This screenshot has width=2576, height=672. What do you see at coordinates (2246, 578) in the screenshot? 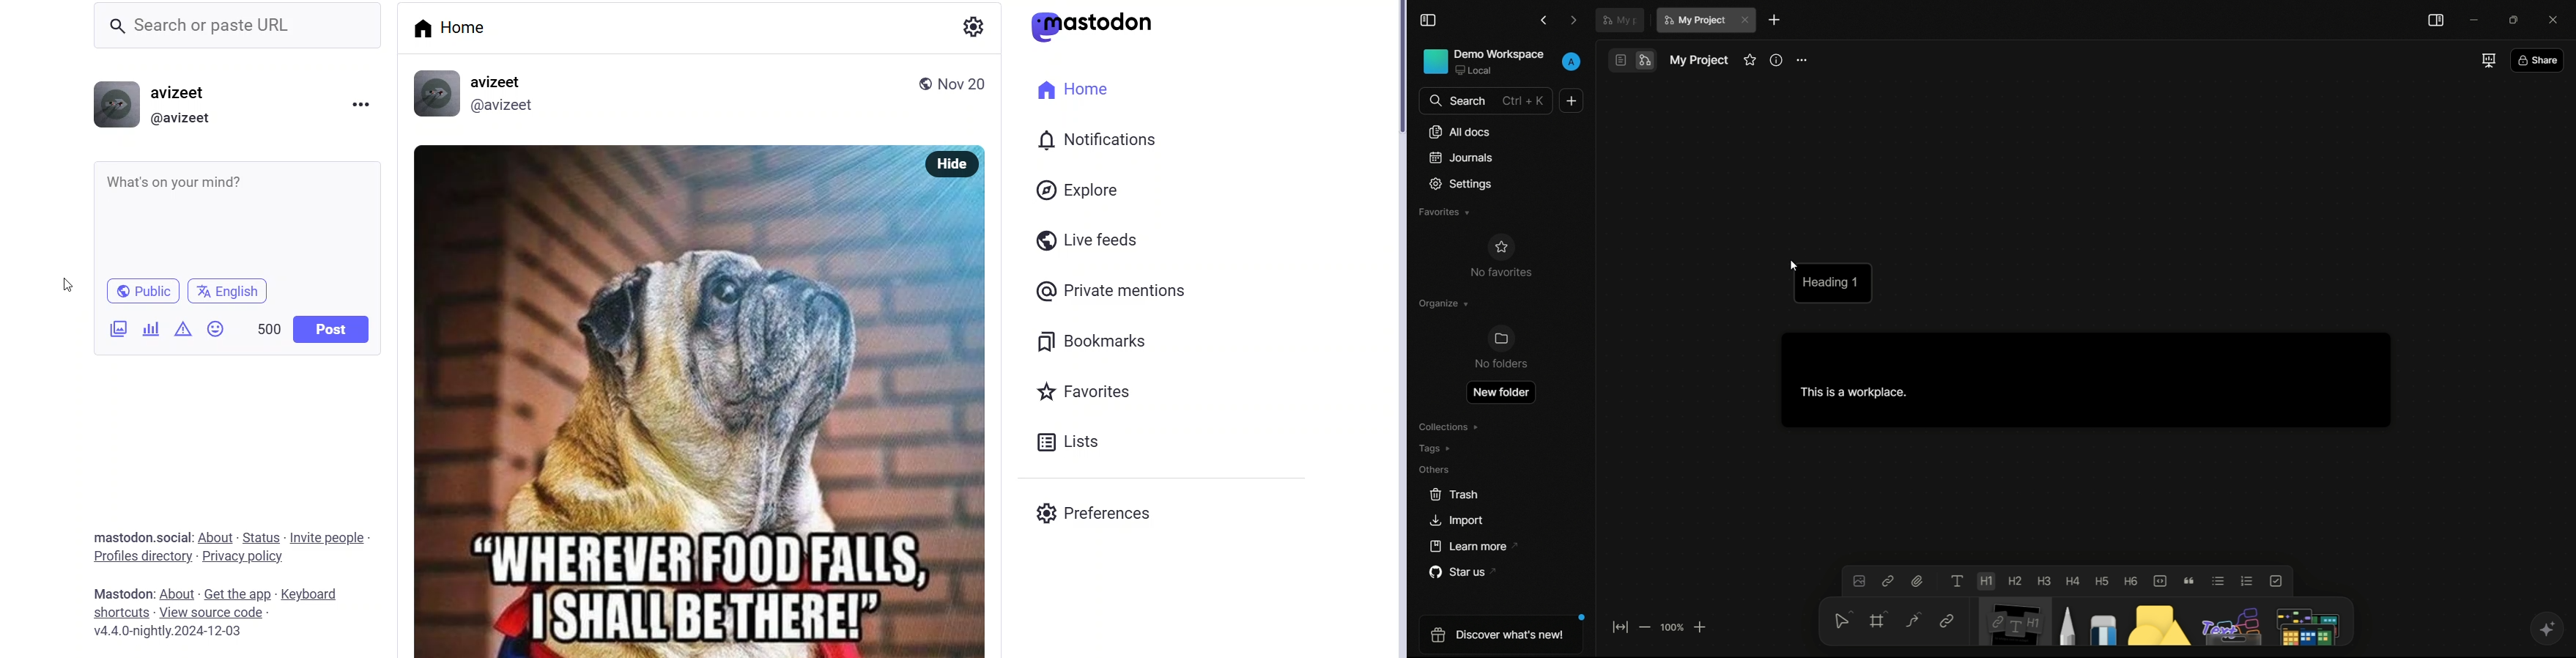
I see `numbered list` at bounding box center [2246, 578].